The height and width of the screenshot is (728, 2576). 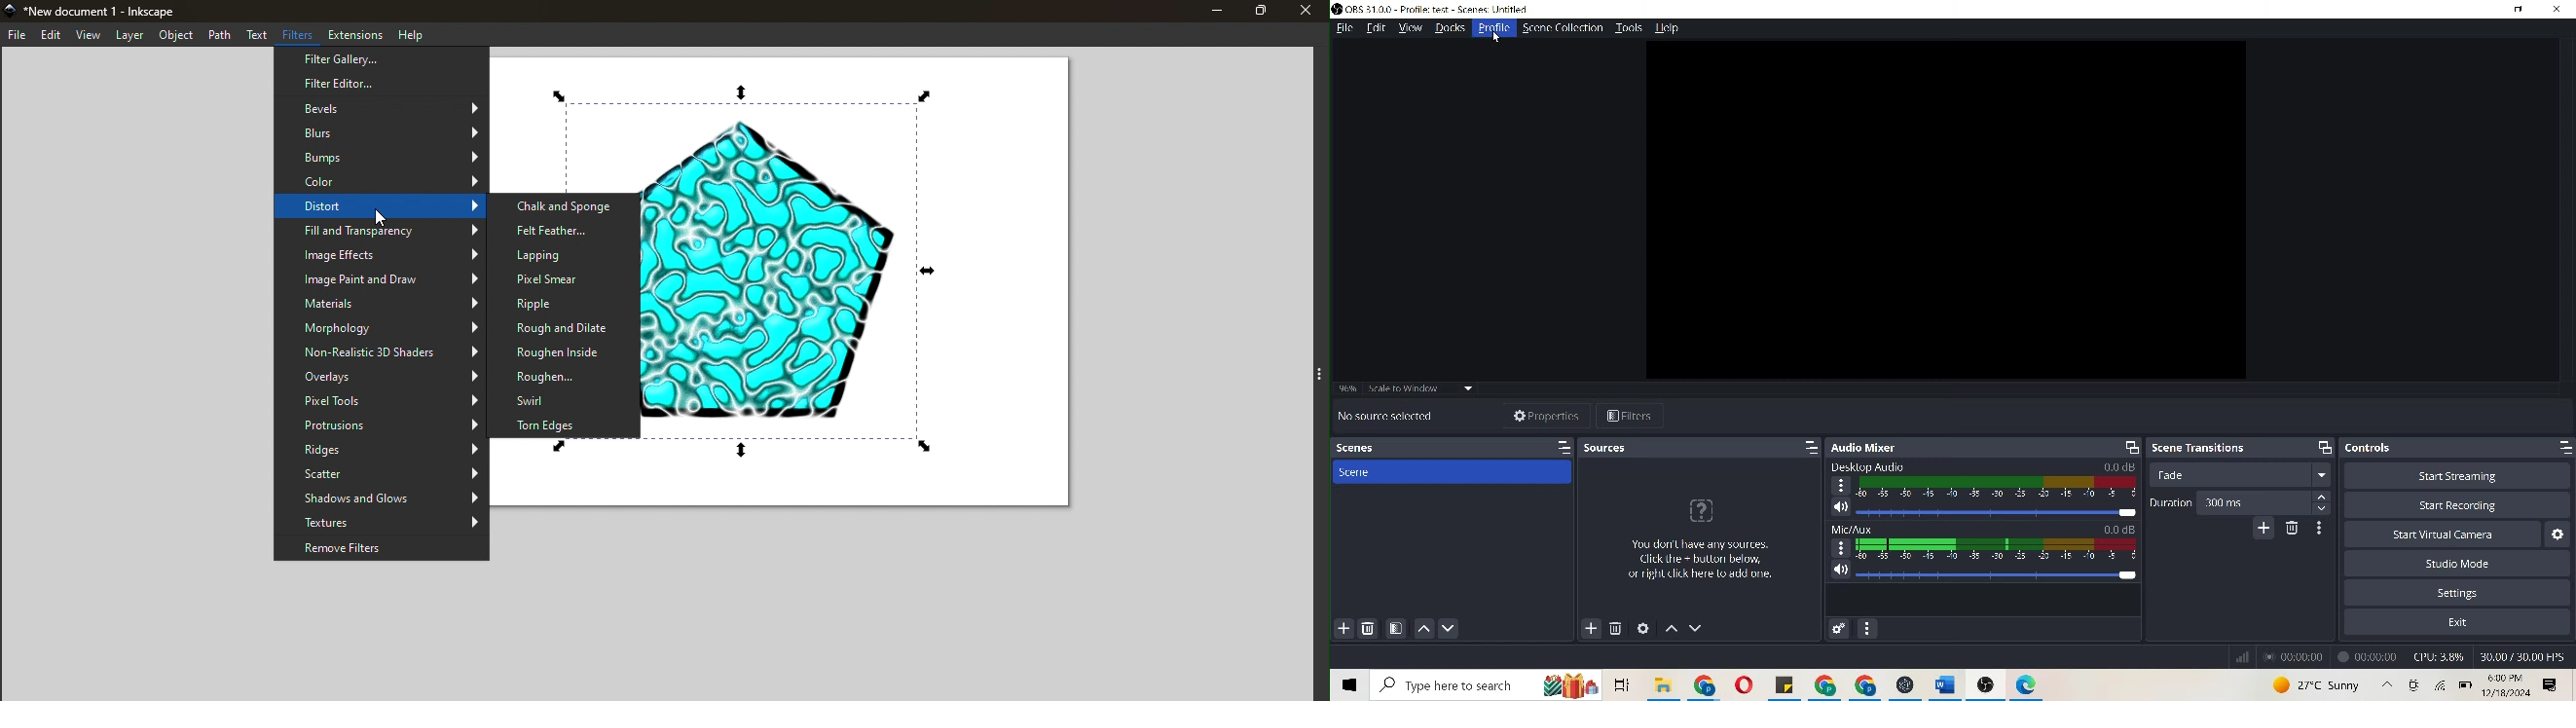 I want to click on Pixel Smear, so click(x=564, y=279).